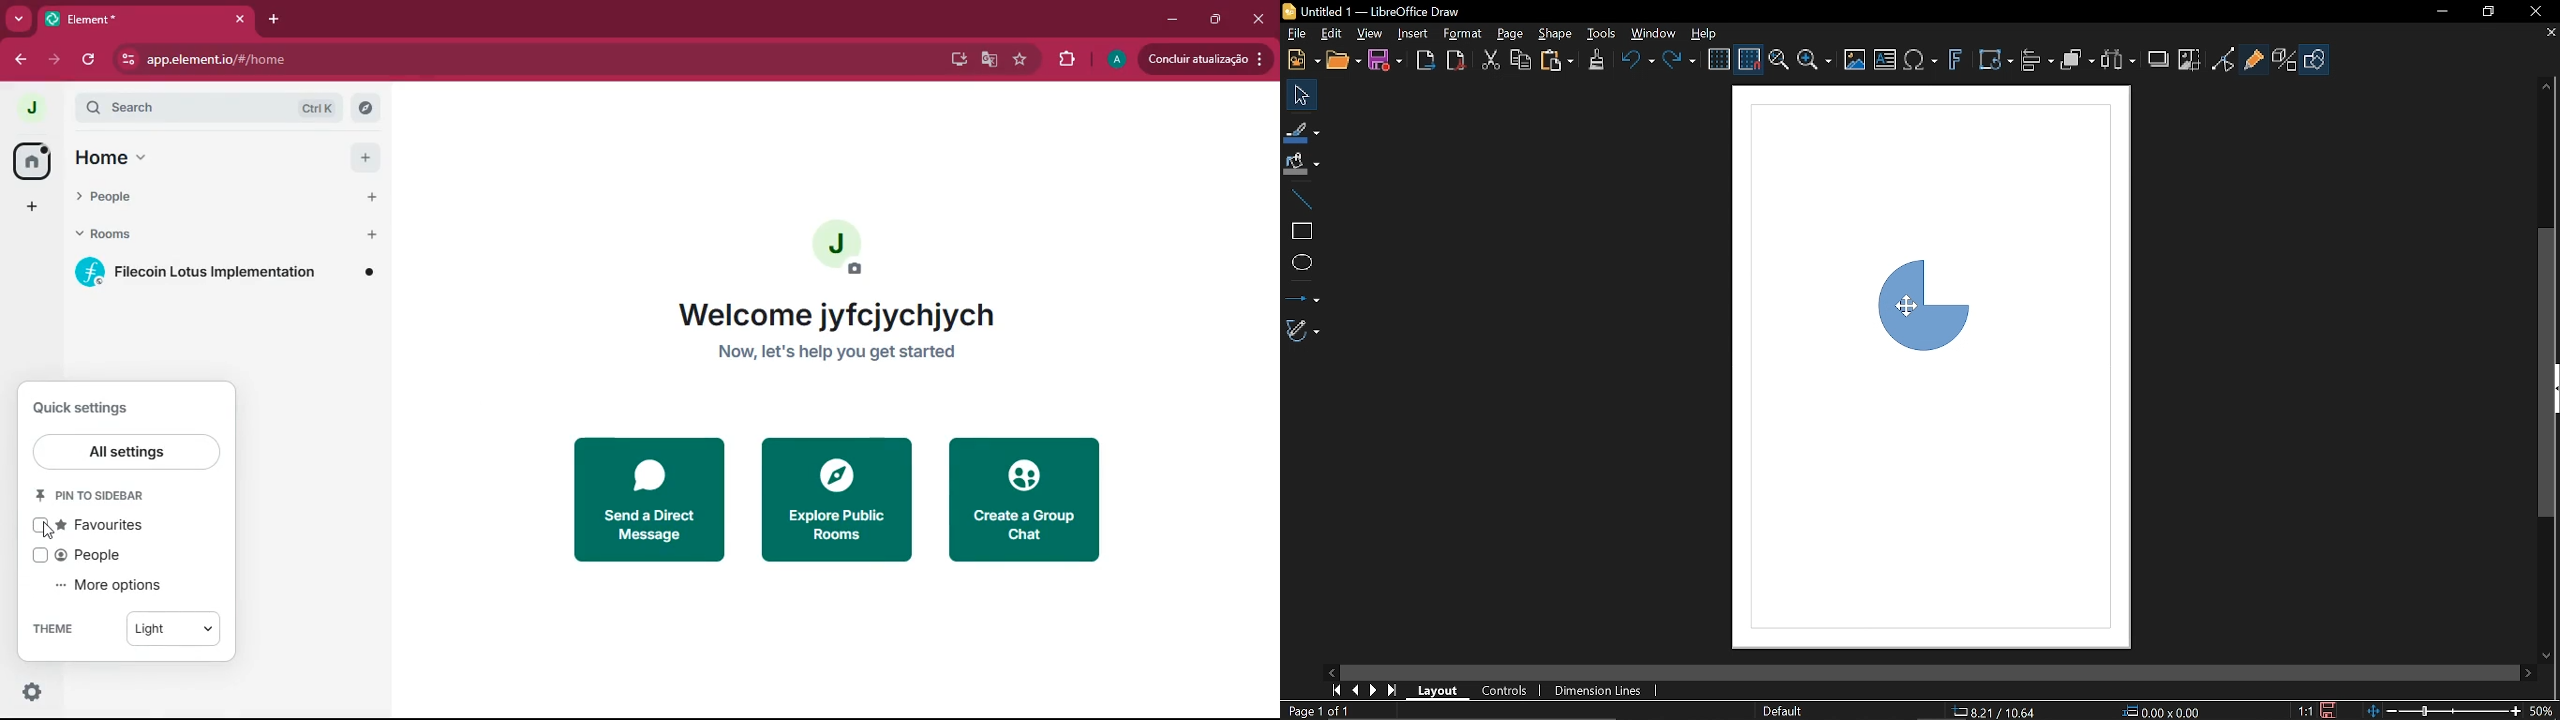 This screenshot has width=2576, height=728. Describe the element at coordinates (986, 60) in the screenshot. I see `google translate` at that location.